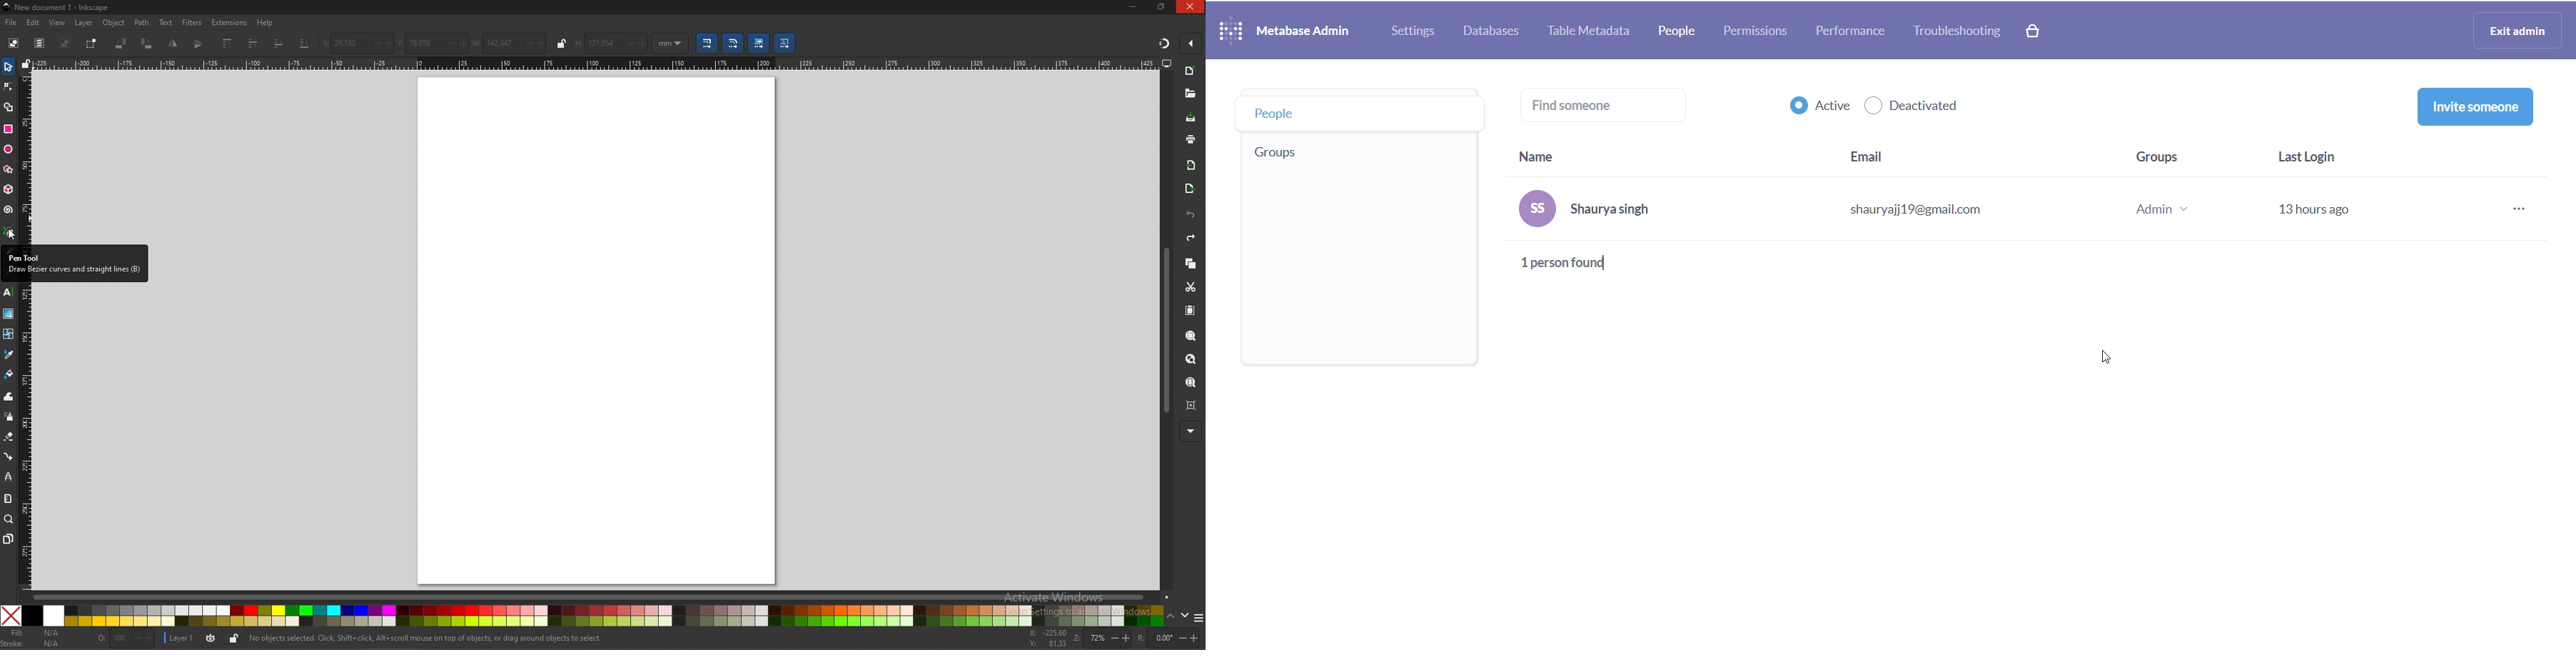  I want to click on zoom, so click(9, 519).